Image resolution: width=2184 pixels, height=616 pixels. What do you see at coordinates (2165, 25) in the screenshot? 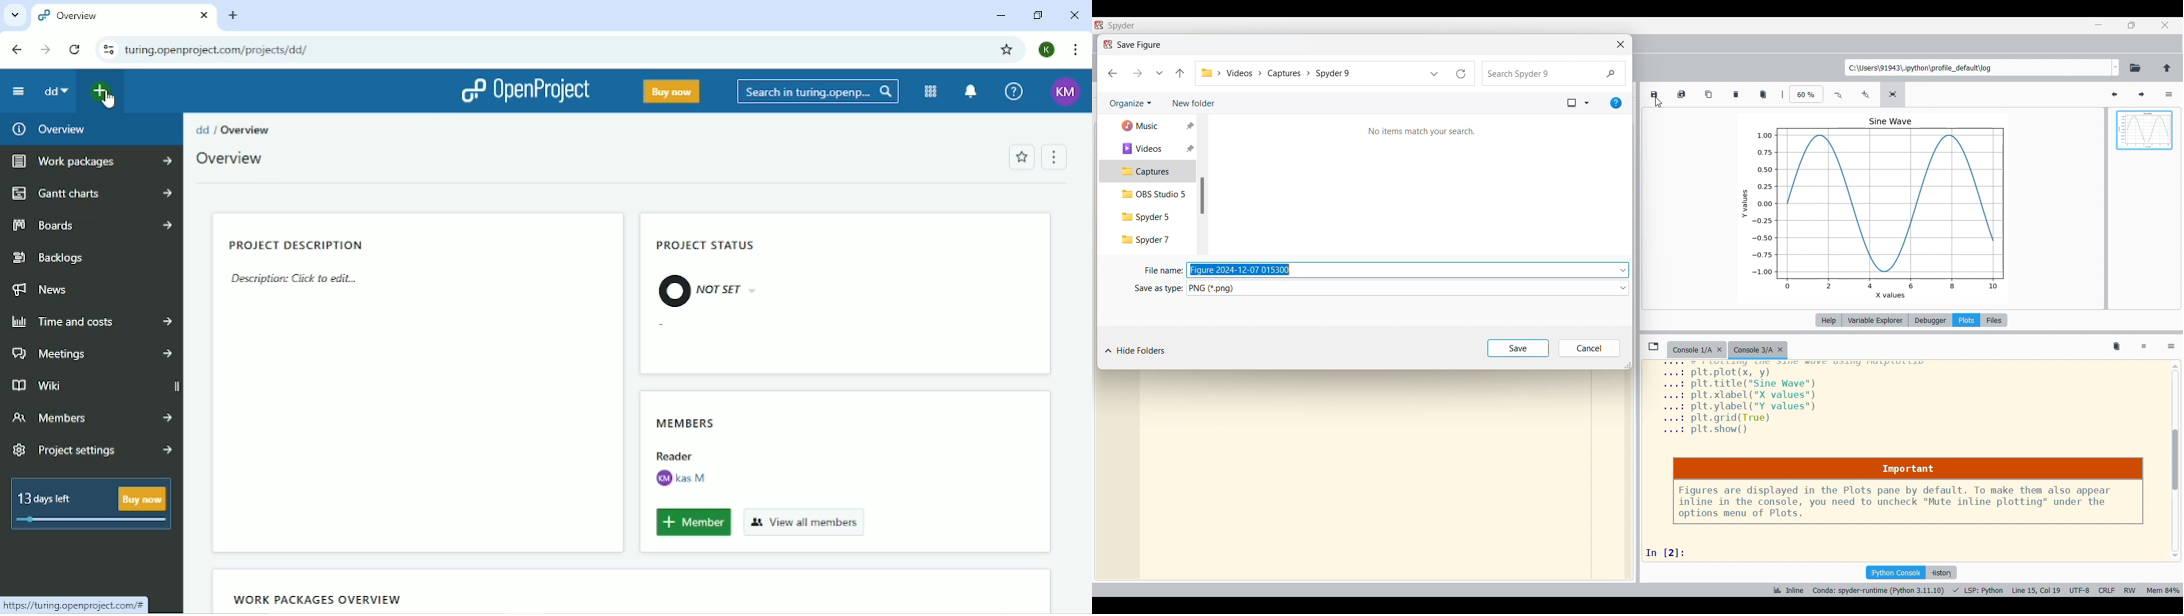
I see `Close interface` at bounding box center [2165, 25].